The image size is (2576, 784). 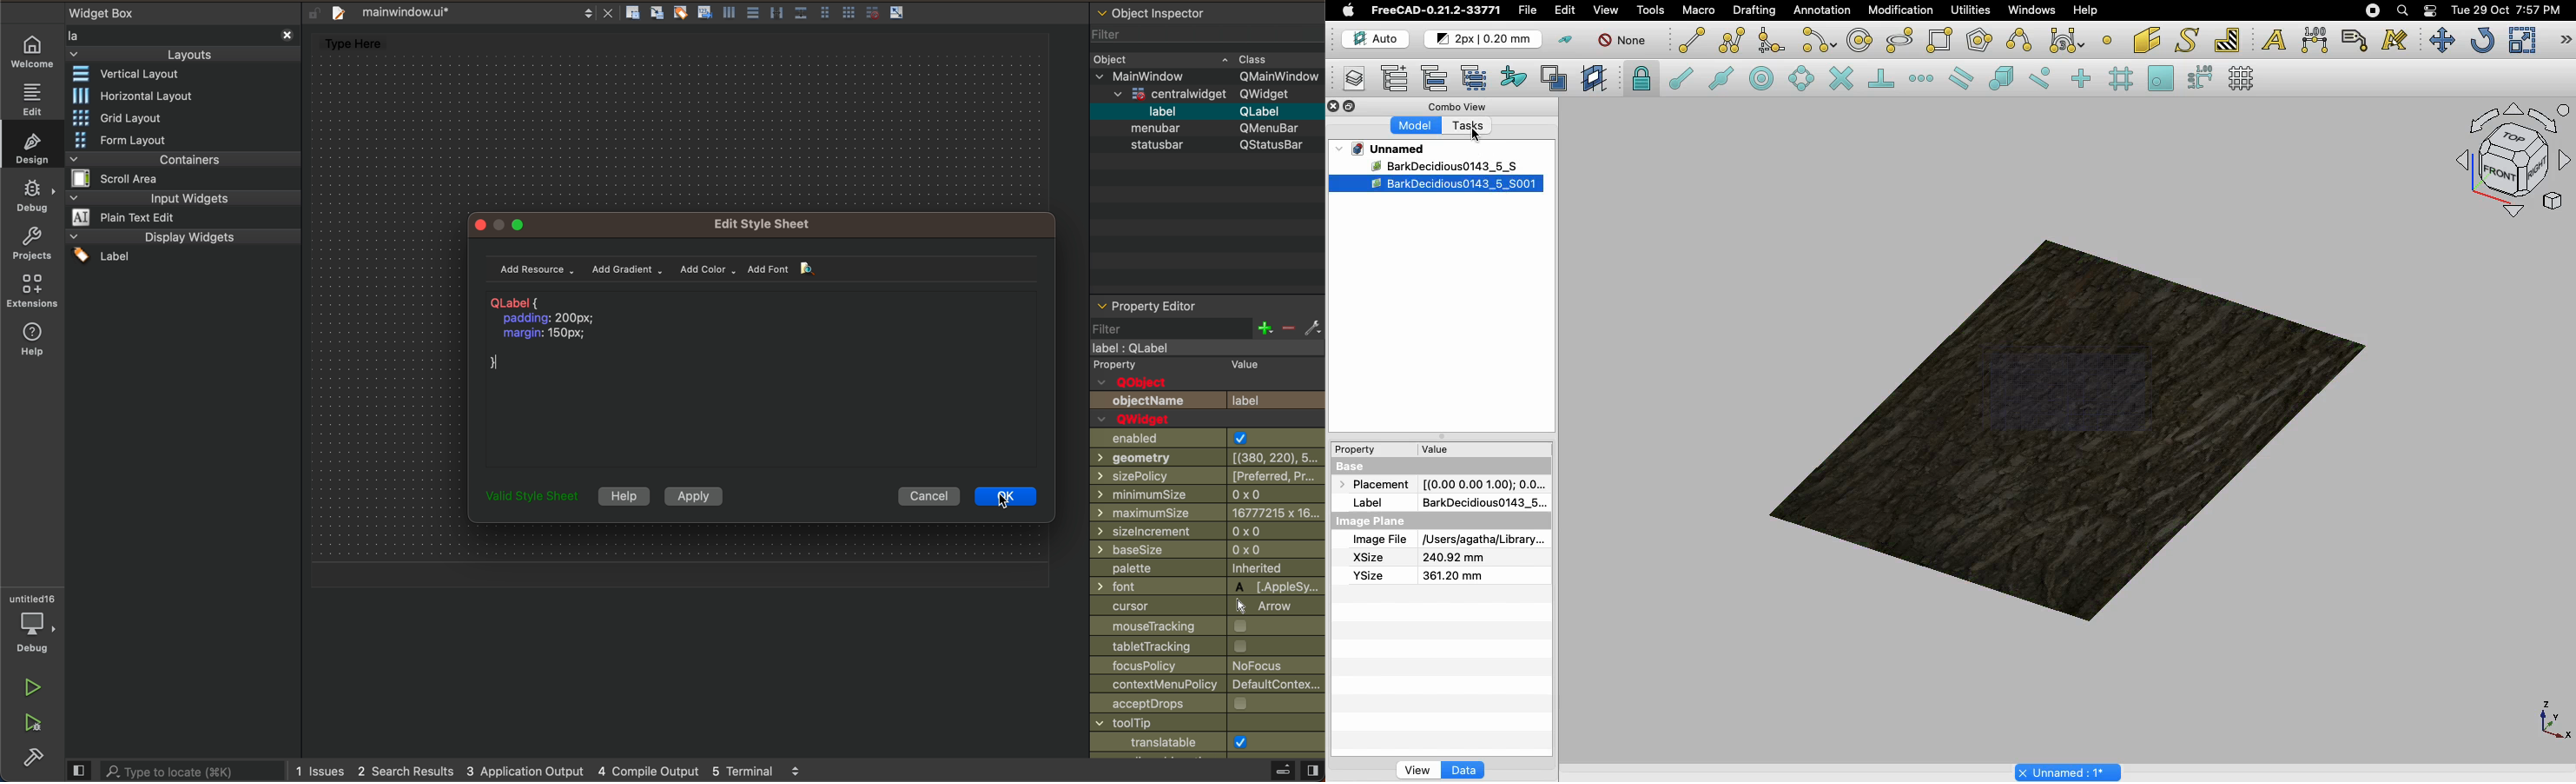 I want to click on 2 search result, so click(x=407, y=773).